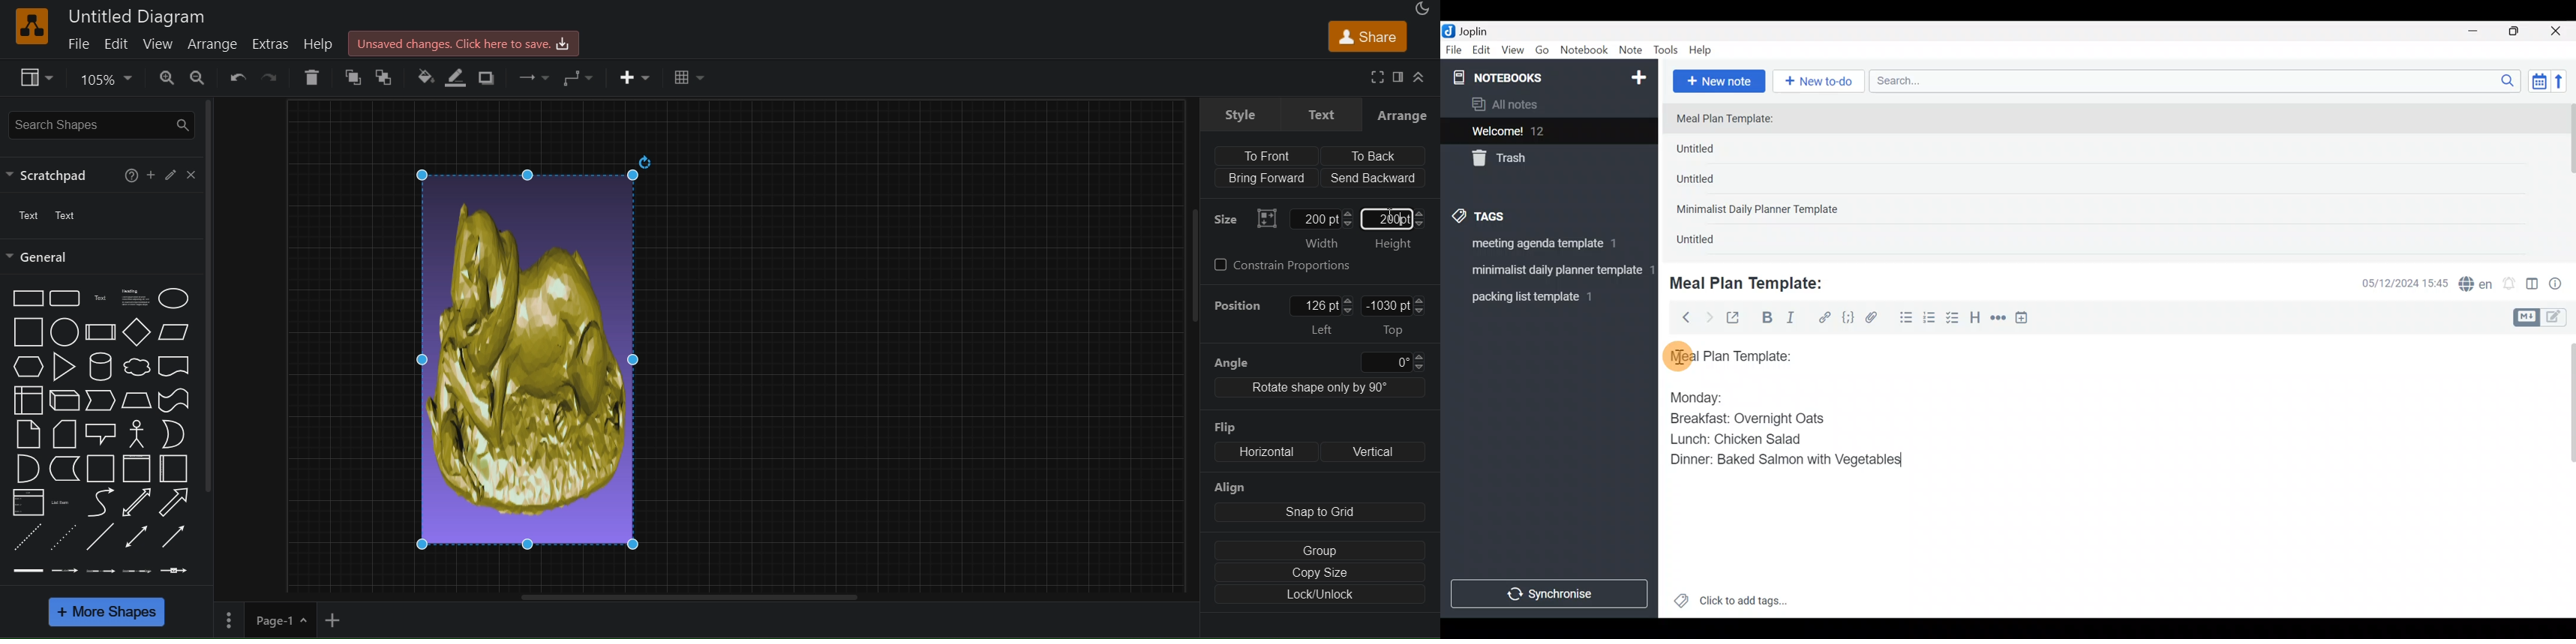  Describe the element at coordinates (458, 79) in the screenshot. I see `line color` at that location.